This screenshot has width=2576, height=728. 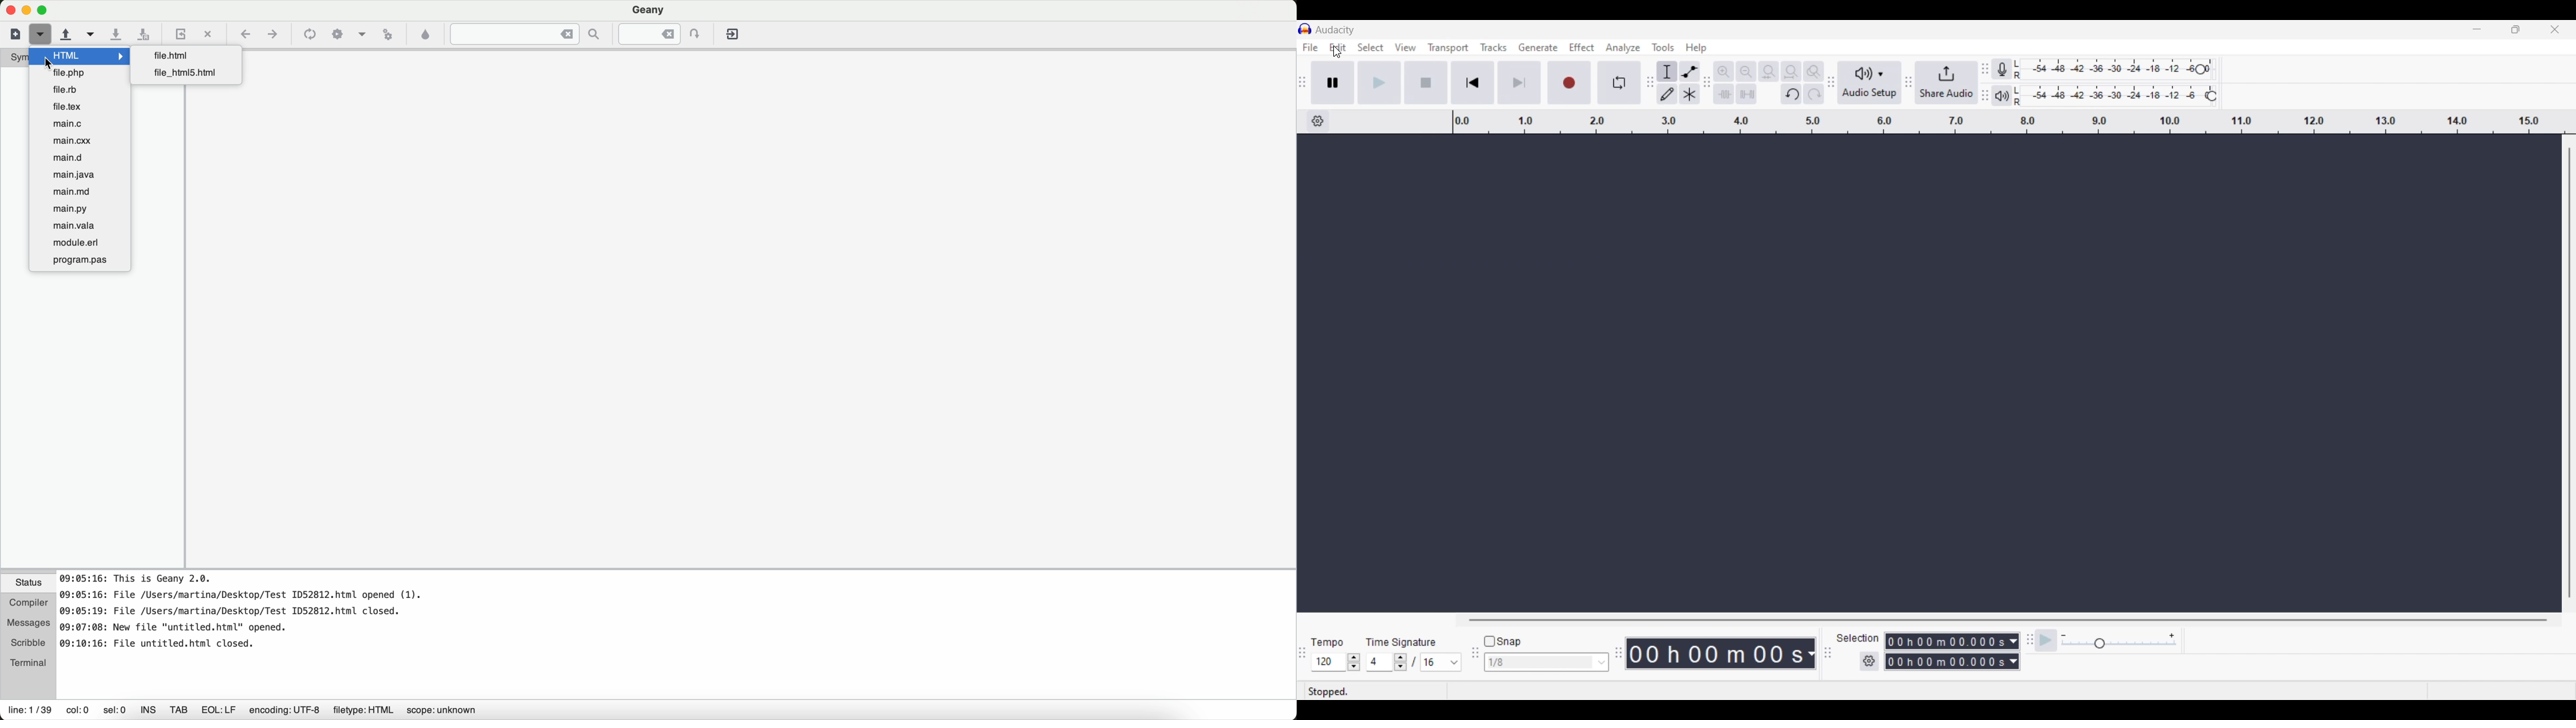 What do you see at coordinates (65, 33) in the screenshot?
I see `open an existing file` at bounding box center [65, 33].